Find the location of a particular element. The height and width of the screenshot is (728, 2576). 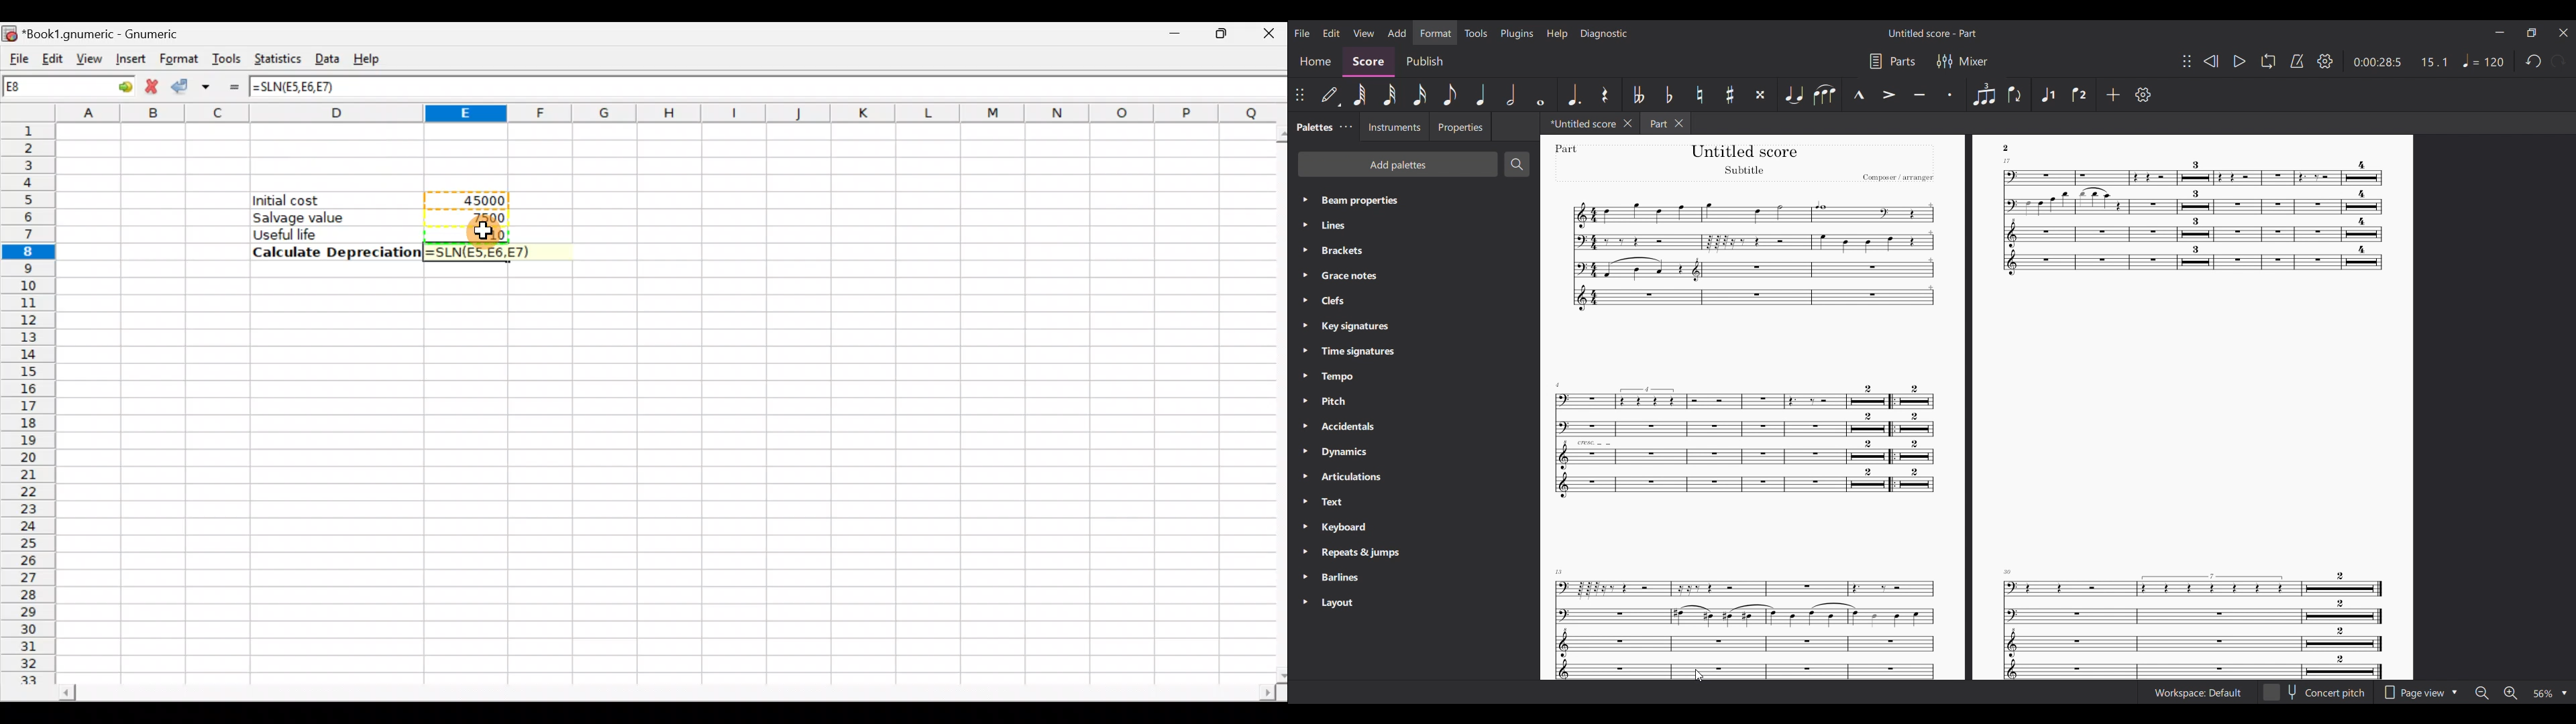

8th note is located at coordinates (1450, 95).